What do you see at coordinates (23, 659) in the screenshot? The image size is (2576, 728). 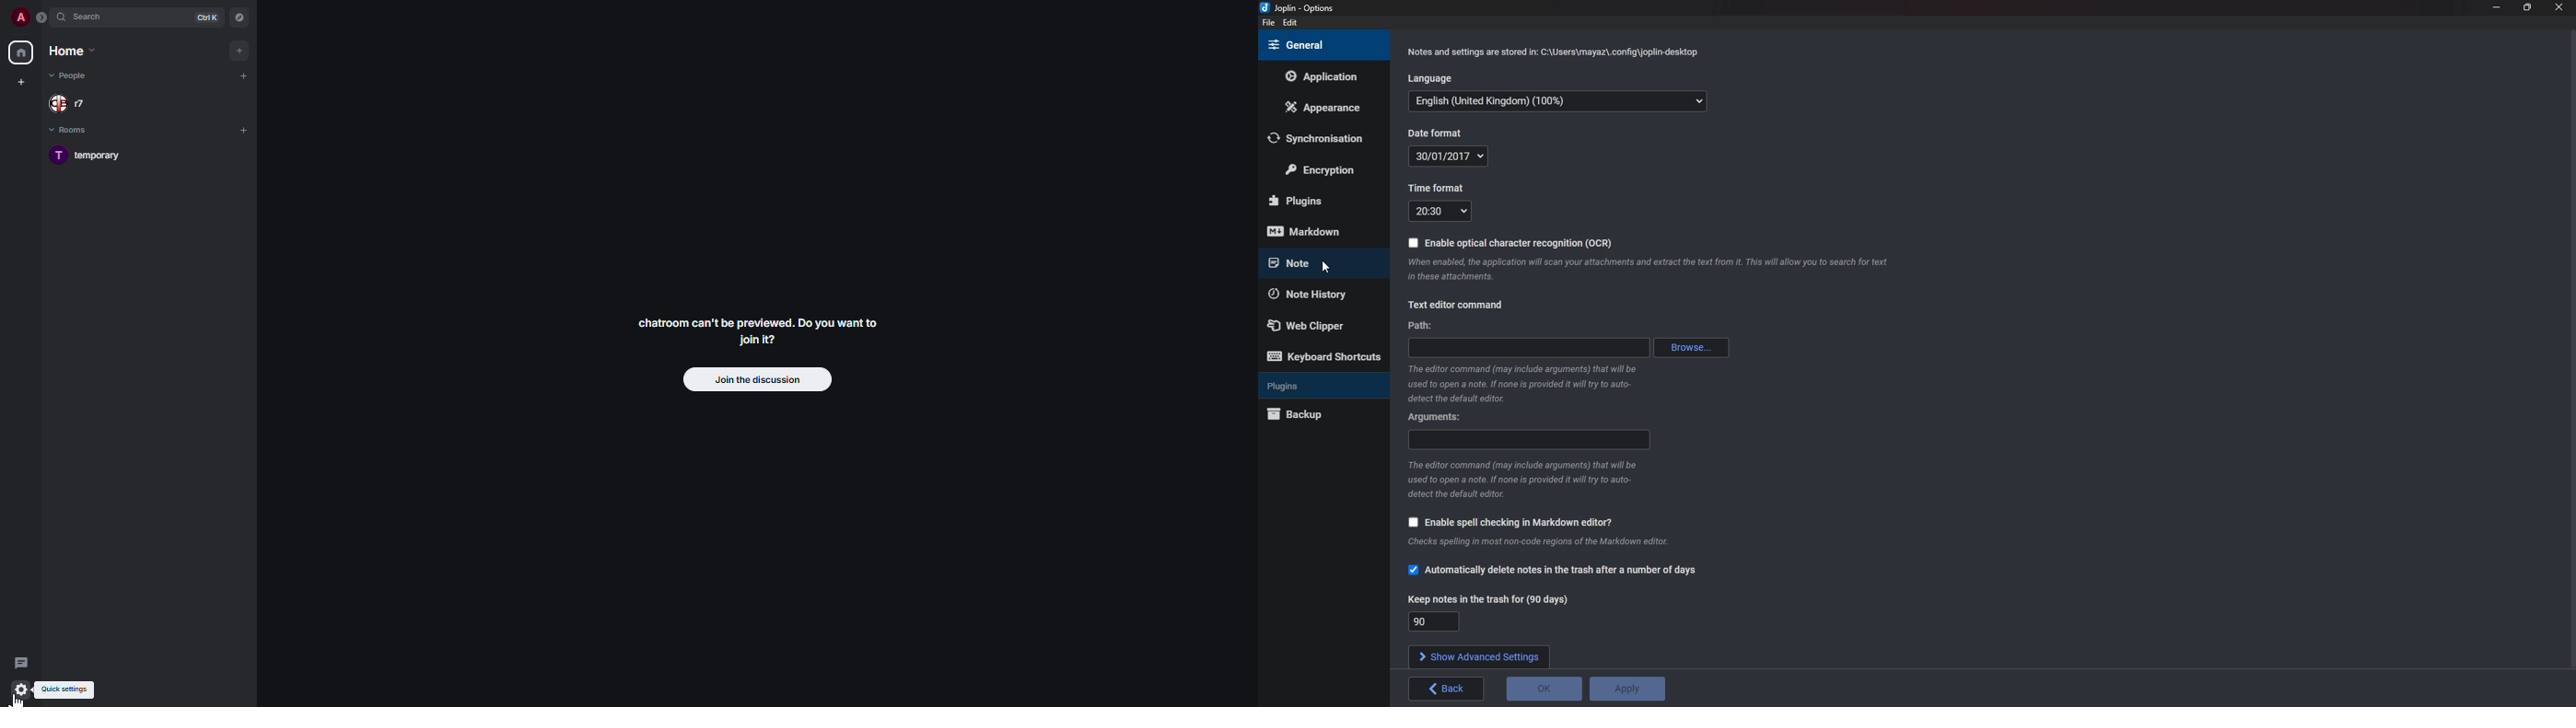 I see `threads` at bounding box center [23, 659].